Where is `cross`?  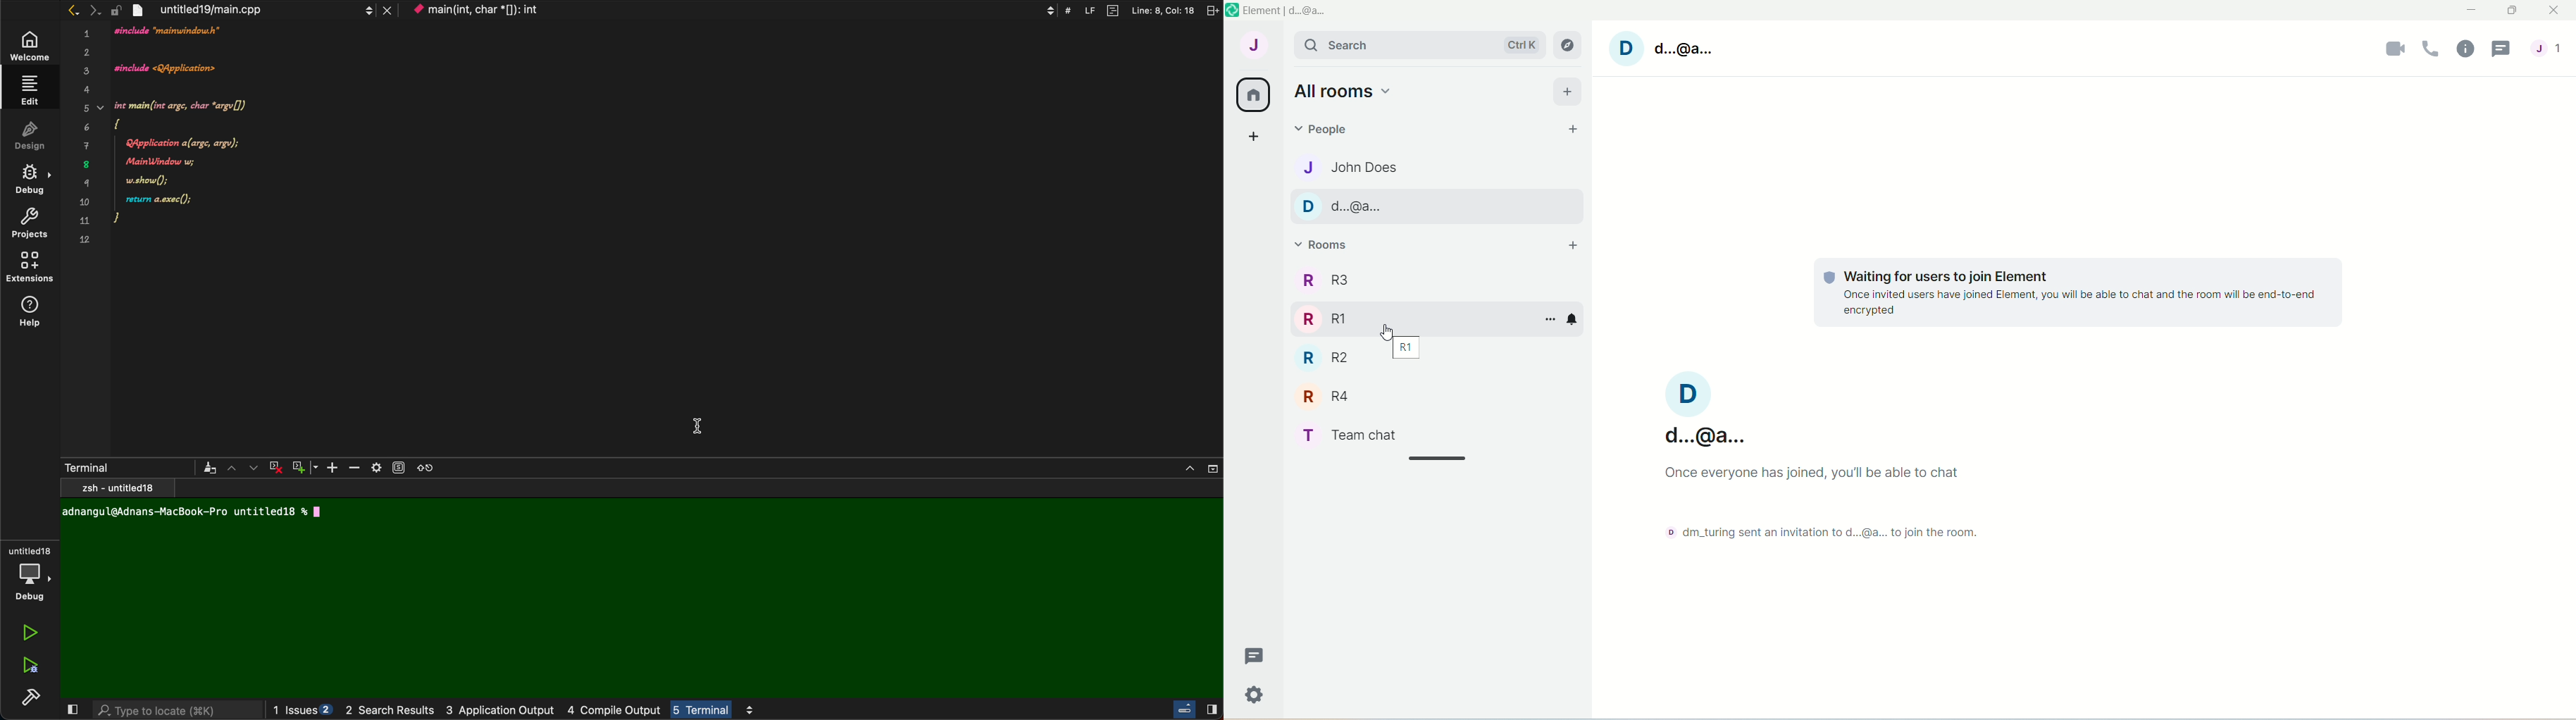
cross is located at coordinates (273, 465).